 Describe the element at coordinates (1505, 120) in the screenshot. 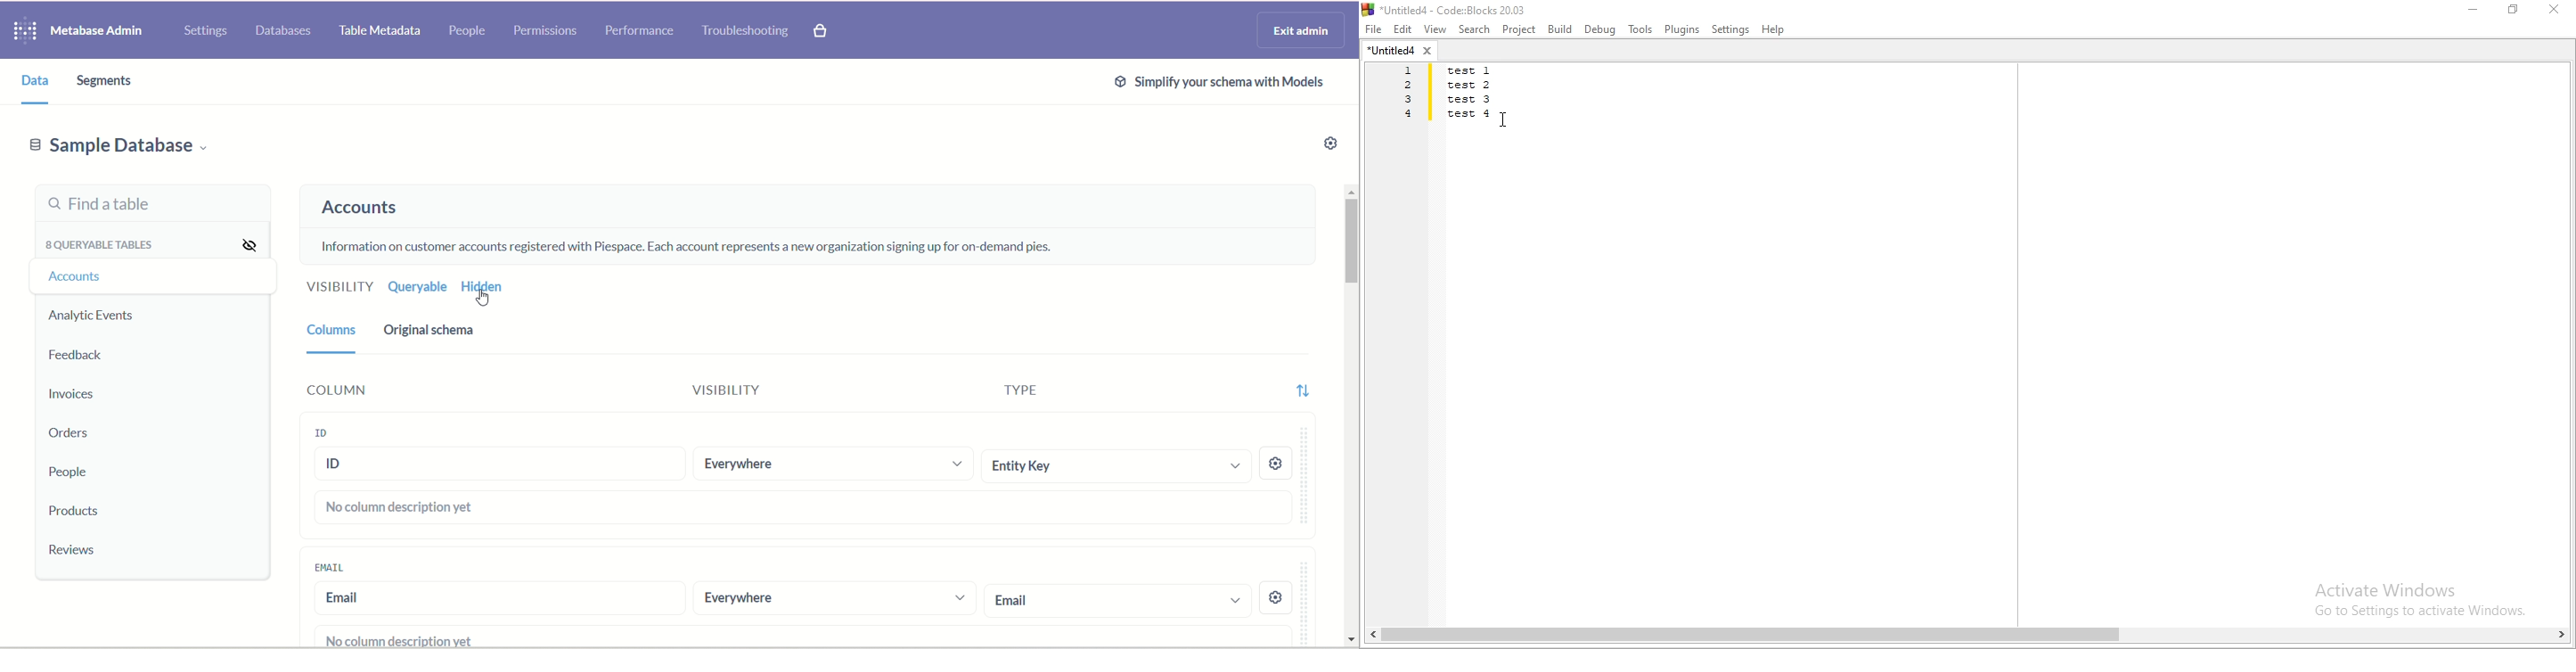

I see `cursor` at that location.